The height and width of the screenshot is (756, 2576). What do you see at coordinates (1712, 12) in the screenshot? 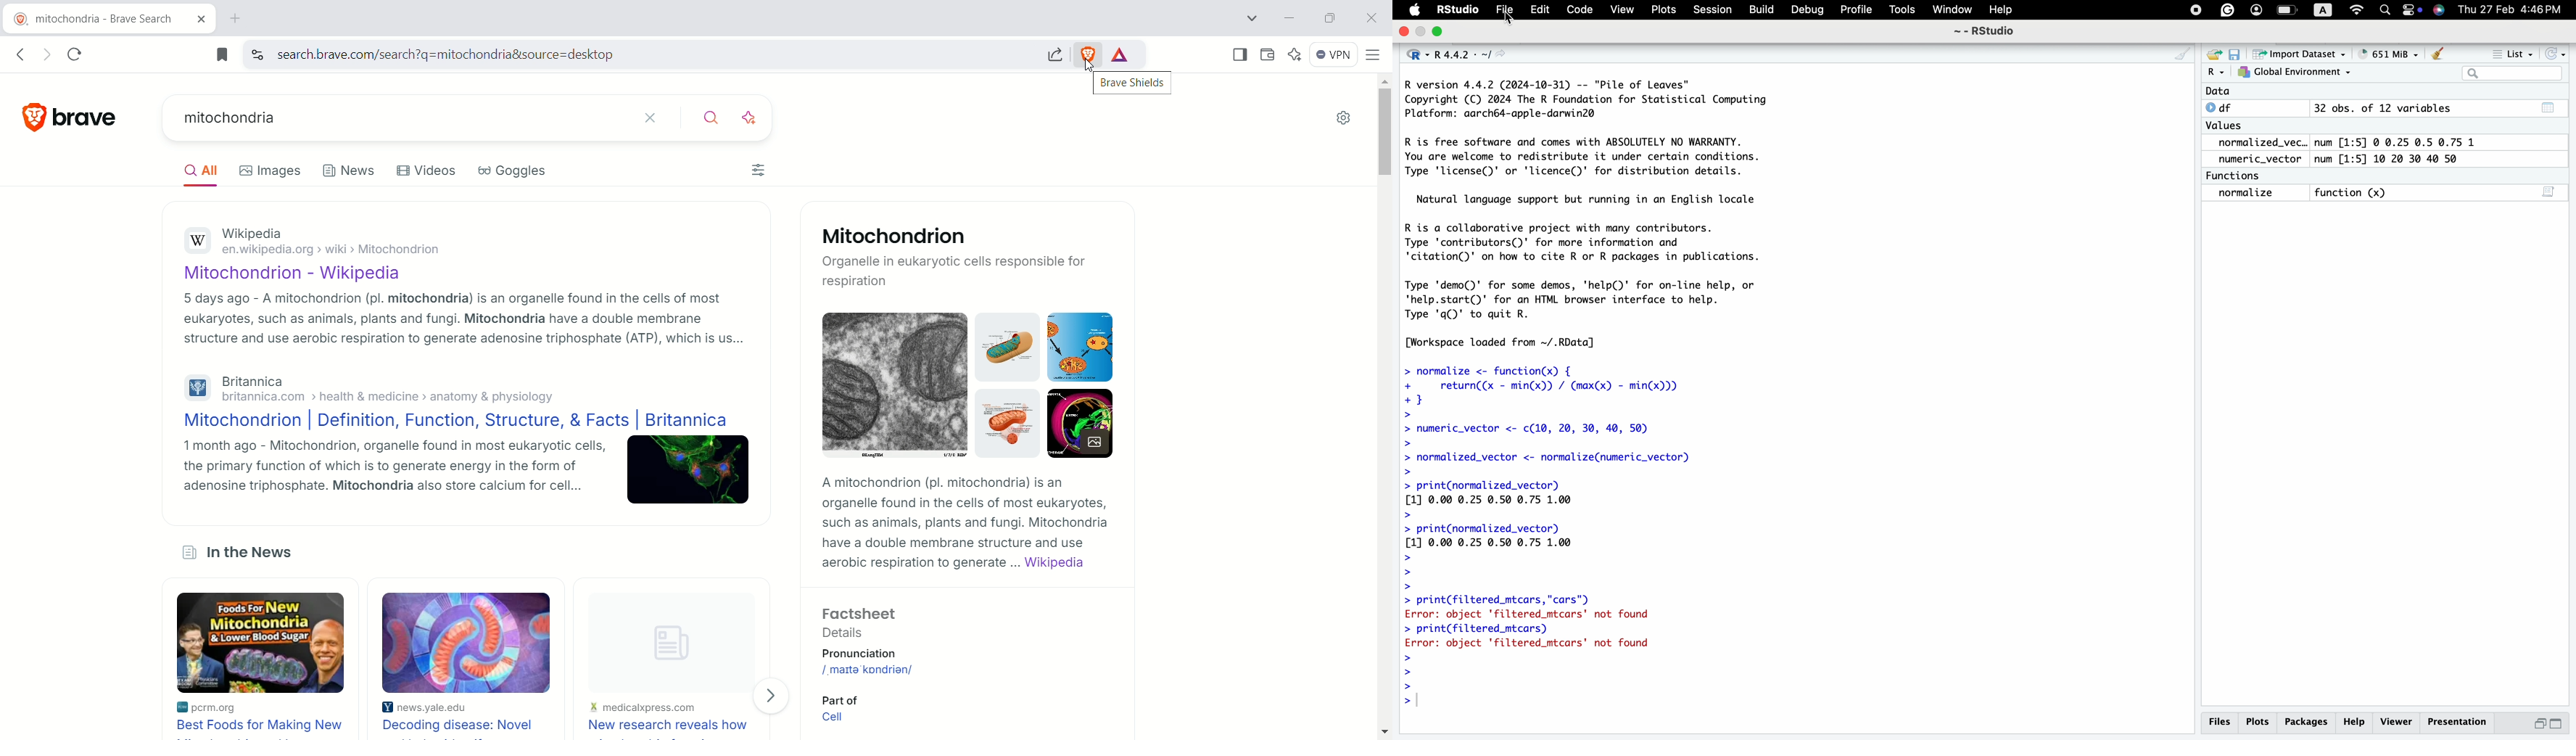
I see `Session` at bounding box center [1712, 12].